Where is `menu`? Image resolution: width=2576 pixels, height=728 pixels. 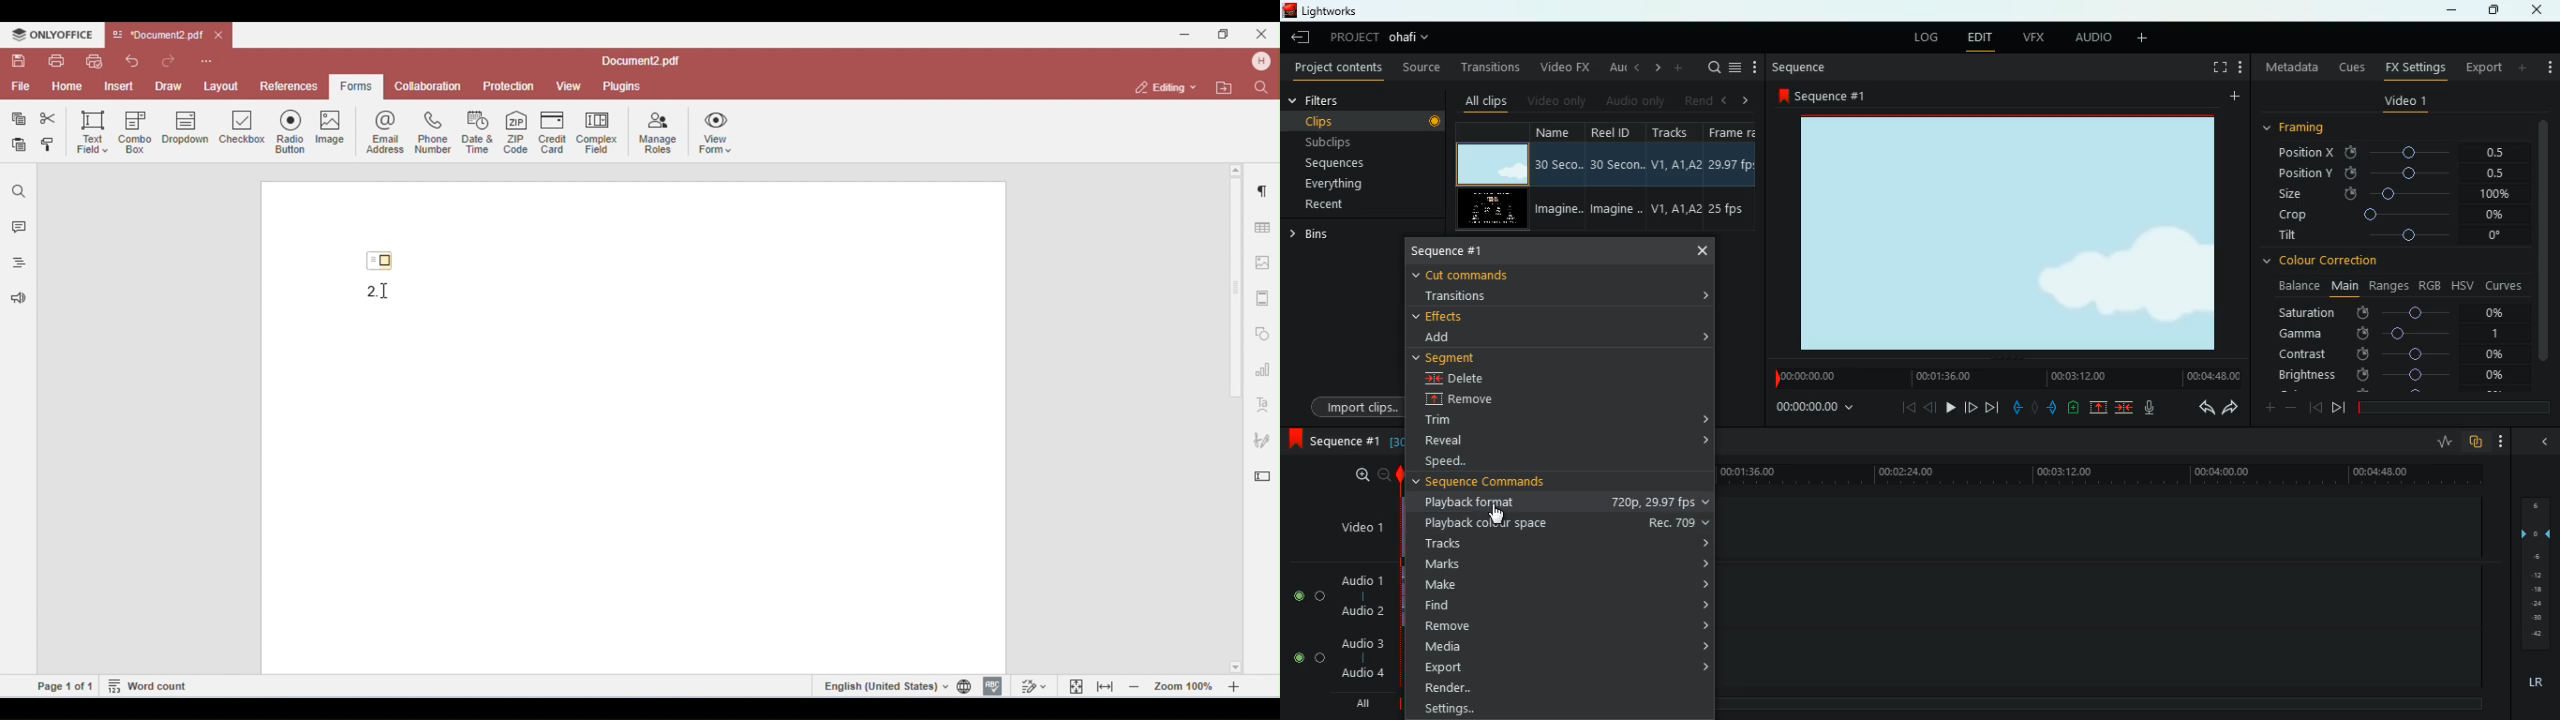 menu is located at coordinates (1735, 67).